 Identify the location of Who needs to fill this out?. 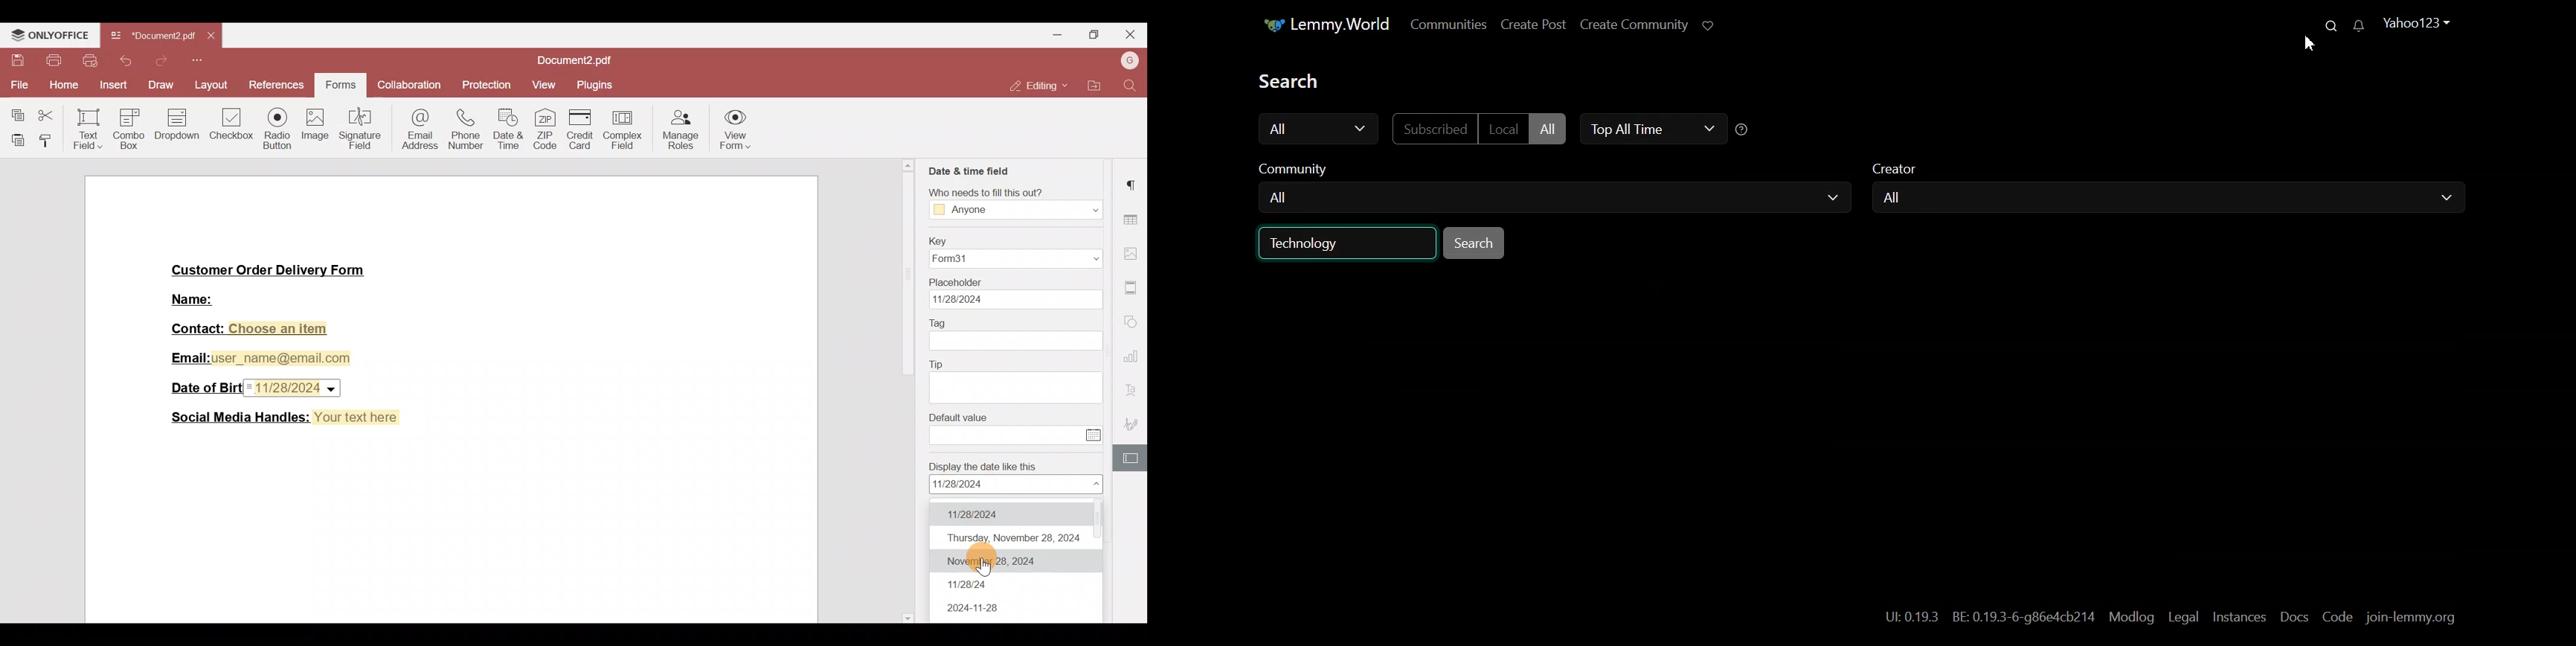
(987, 191).